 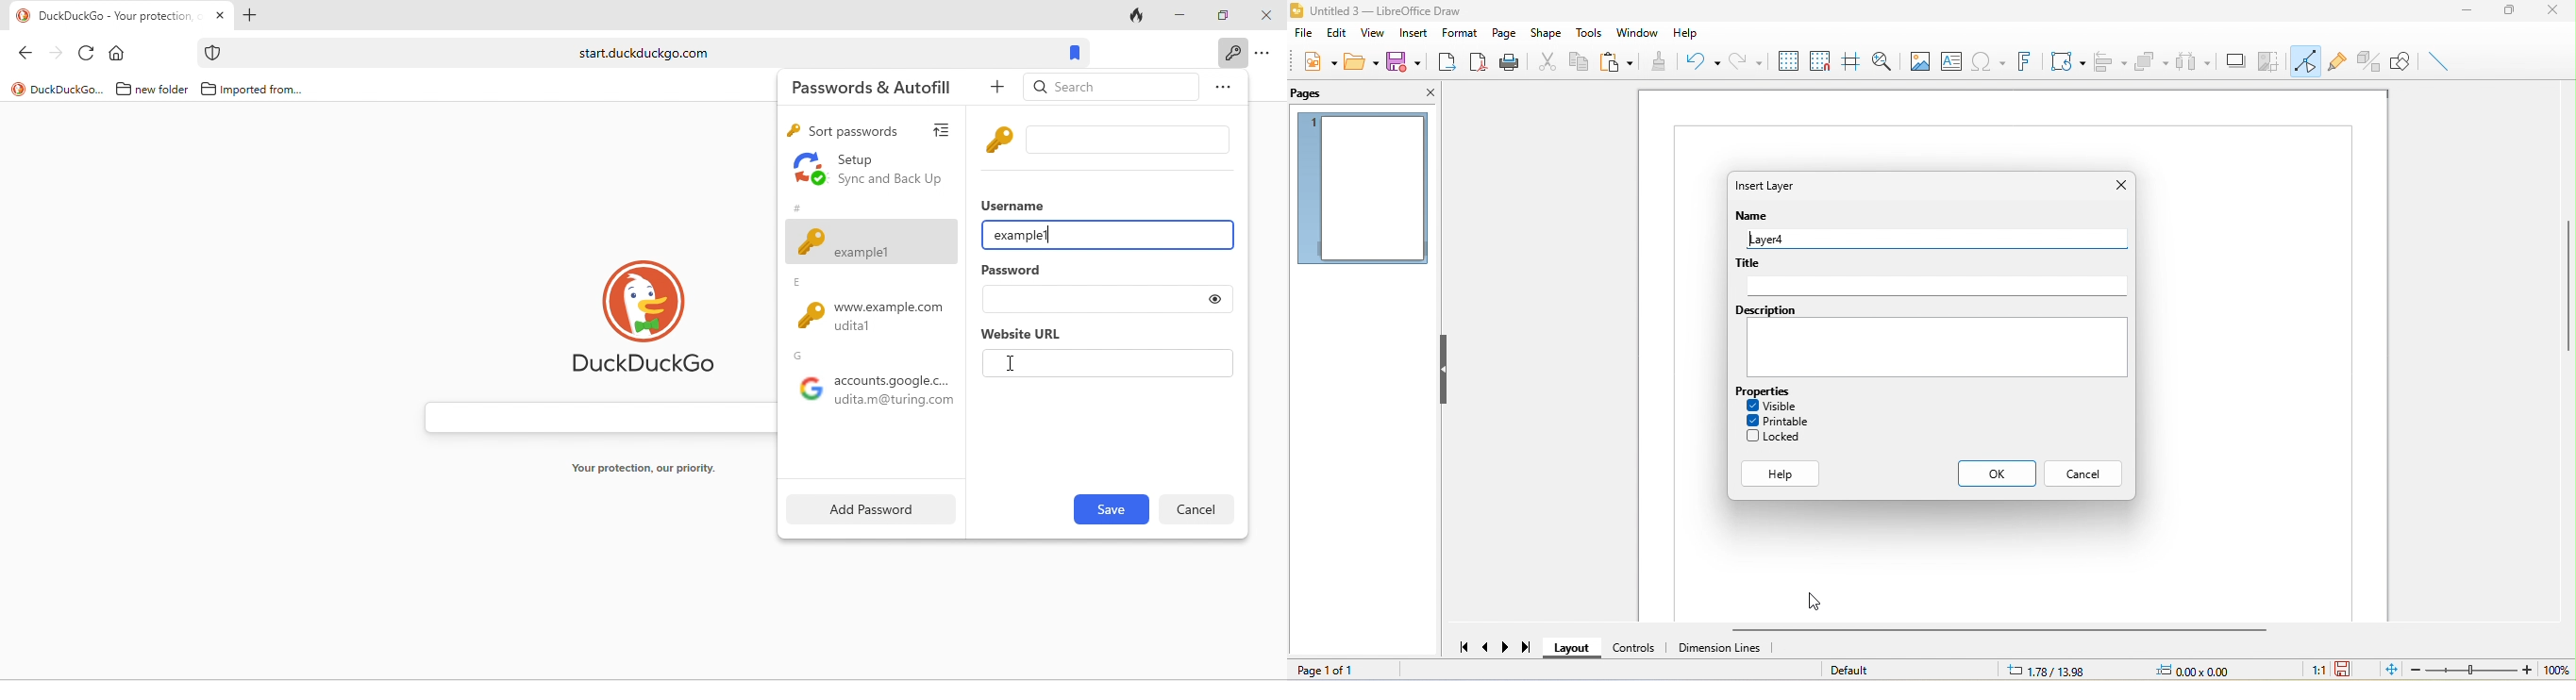 What do you see at coordinates (1022, 234) in the screenshot?
I see `example1` at bounding box center [1022, 234].